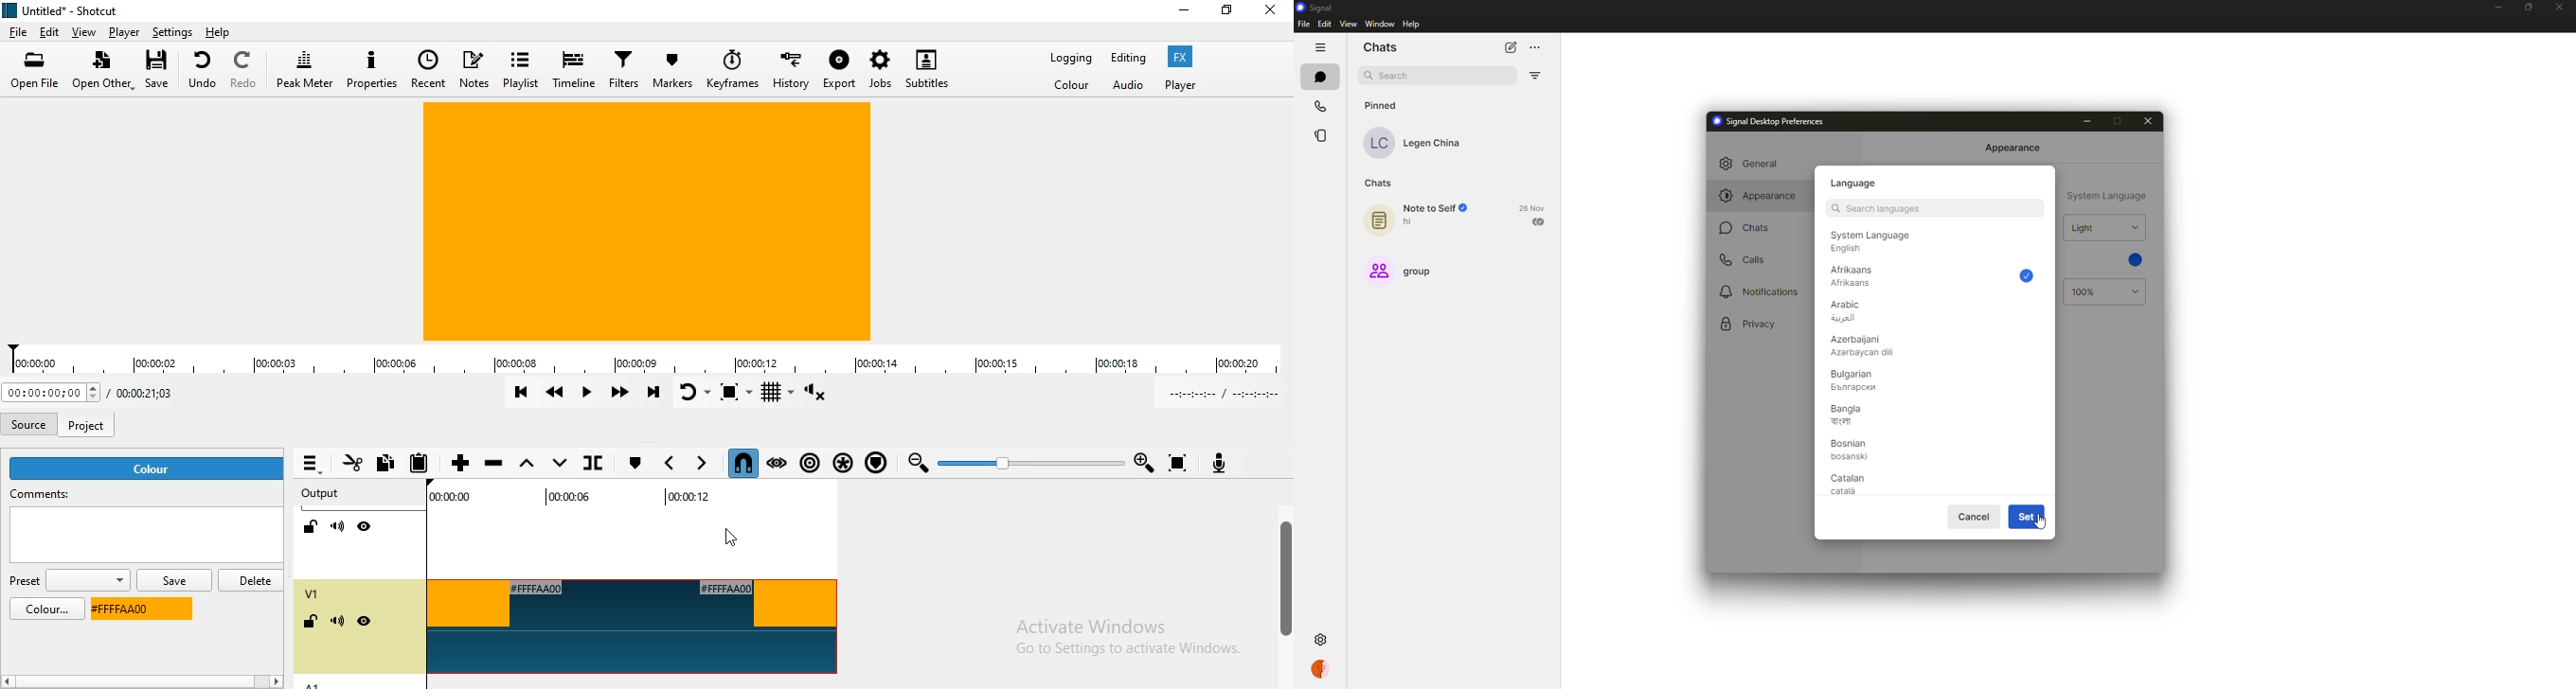 The width and height of the screenshot is (2576, 700). What do you see at coordinates (1129, 85) in the screenshot?
I see `Audio` at bounding box center [1129, 85].